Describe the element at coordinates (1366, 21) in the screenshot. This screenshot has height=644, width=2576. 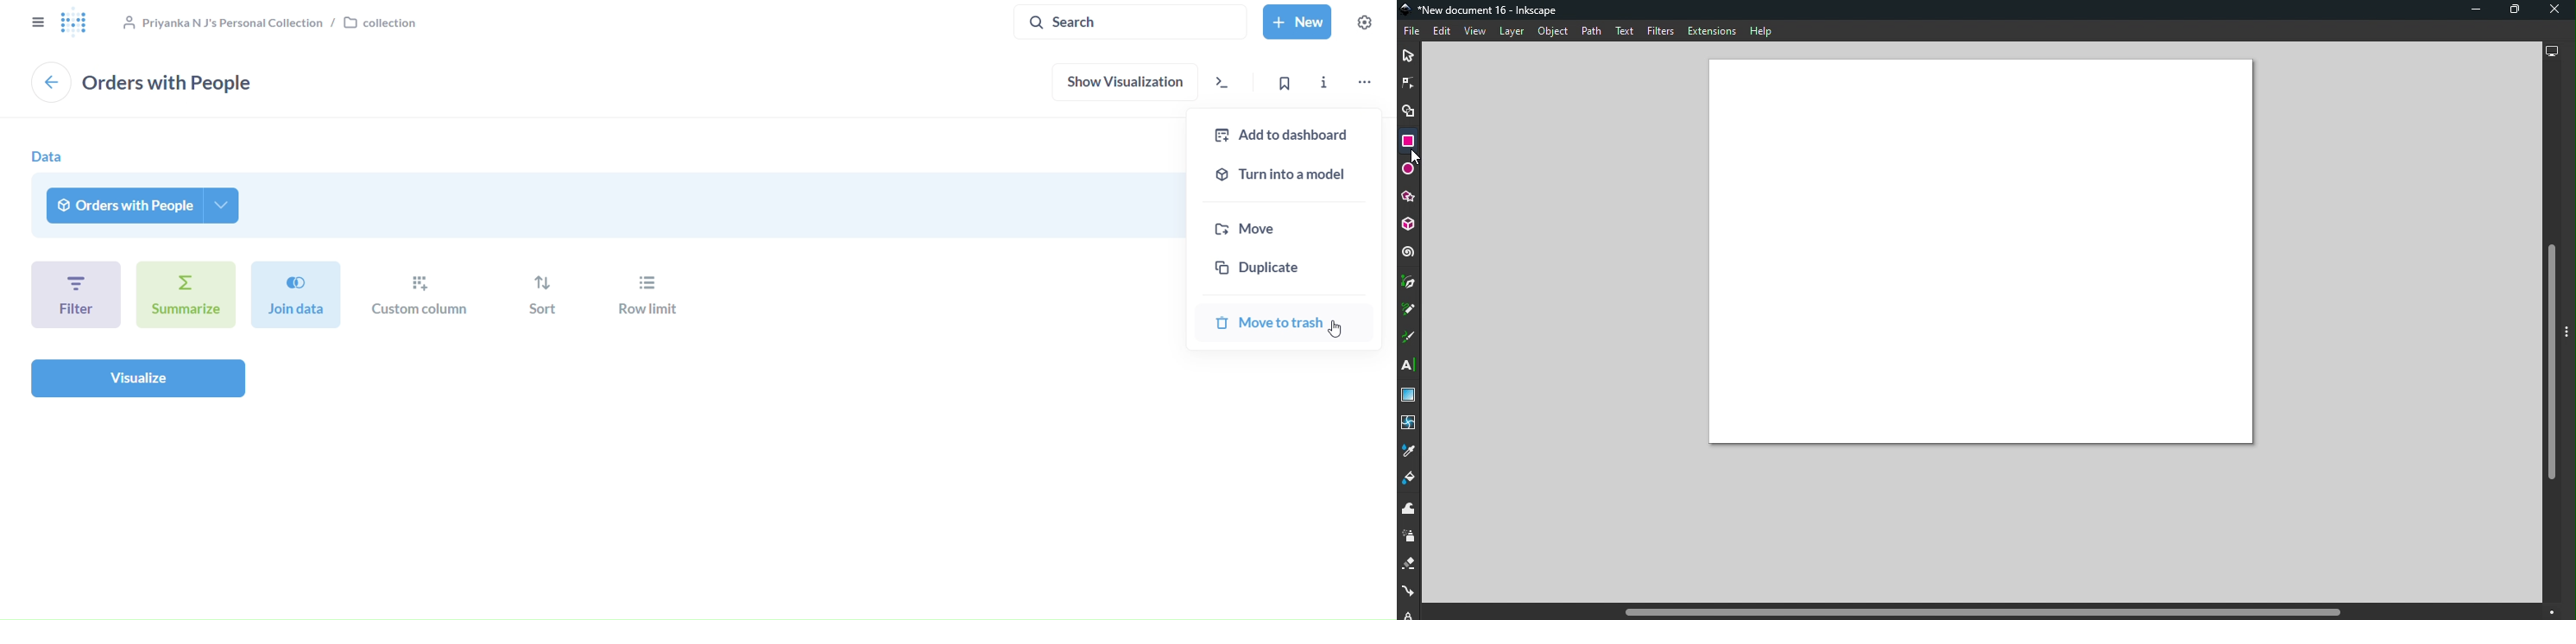
I see `Settings` at that location.